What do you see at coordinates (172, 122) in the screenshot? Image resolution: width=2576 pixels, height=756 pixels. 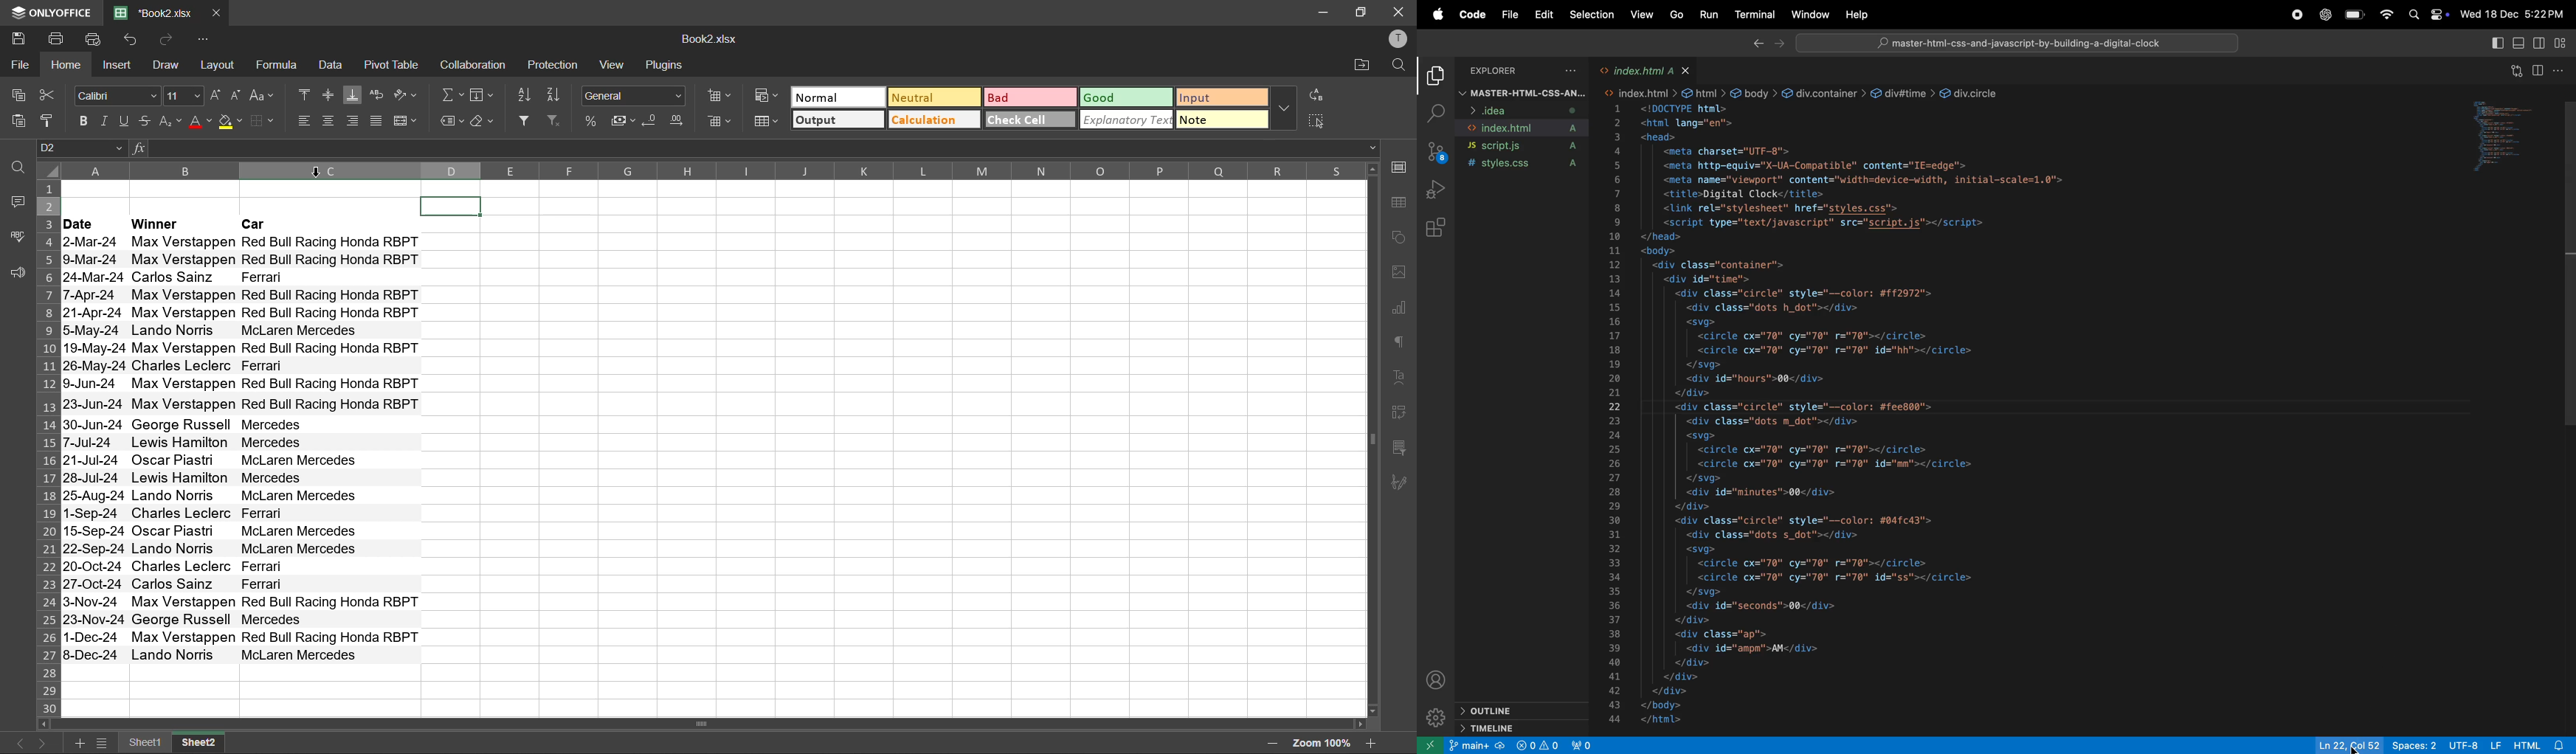 I see `sub/superscript` at bounding box center [172, 122].